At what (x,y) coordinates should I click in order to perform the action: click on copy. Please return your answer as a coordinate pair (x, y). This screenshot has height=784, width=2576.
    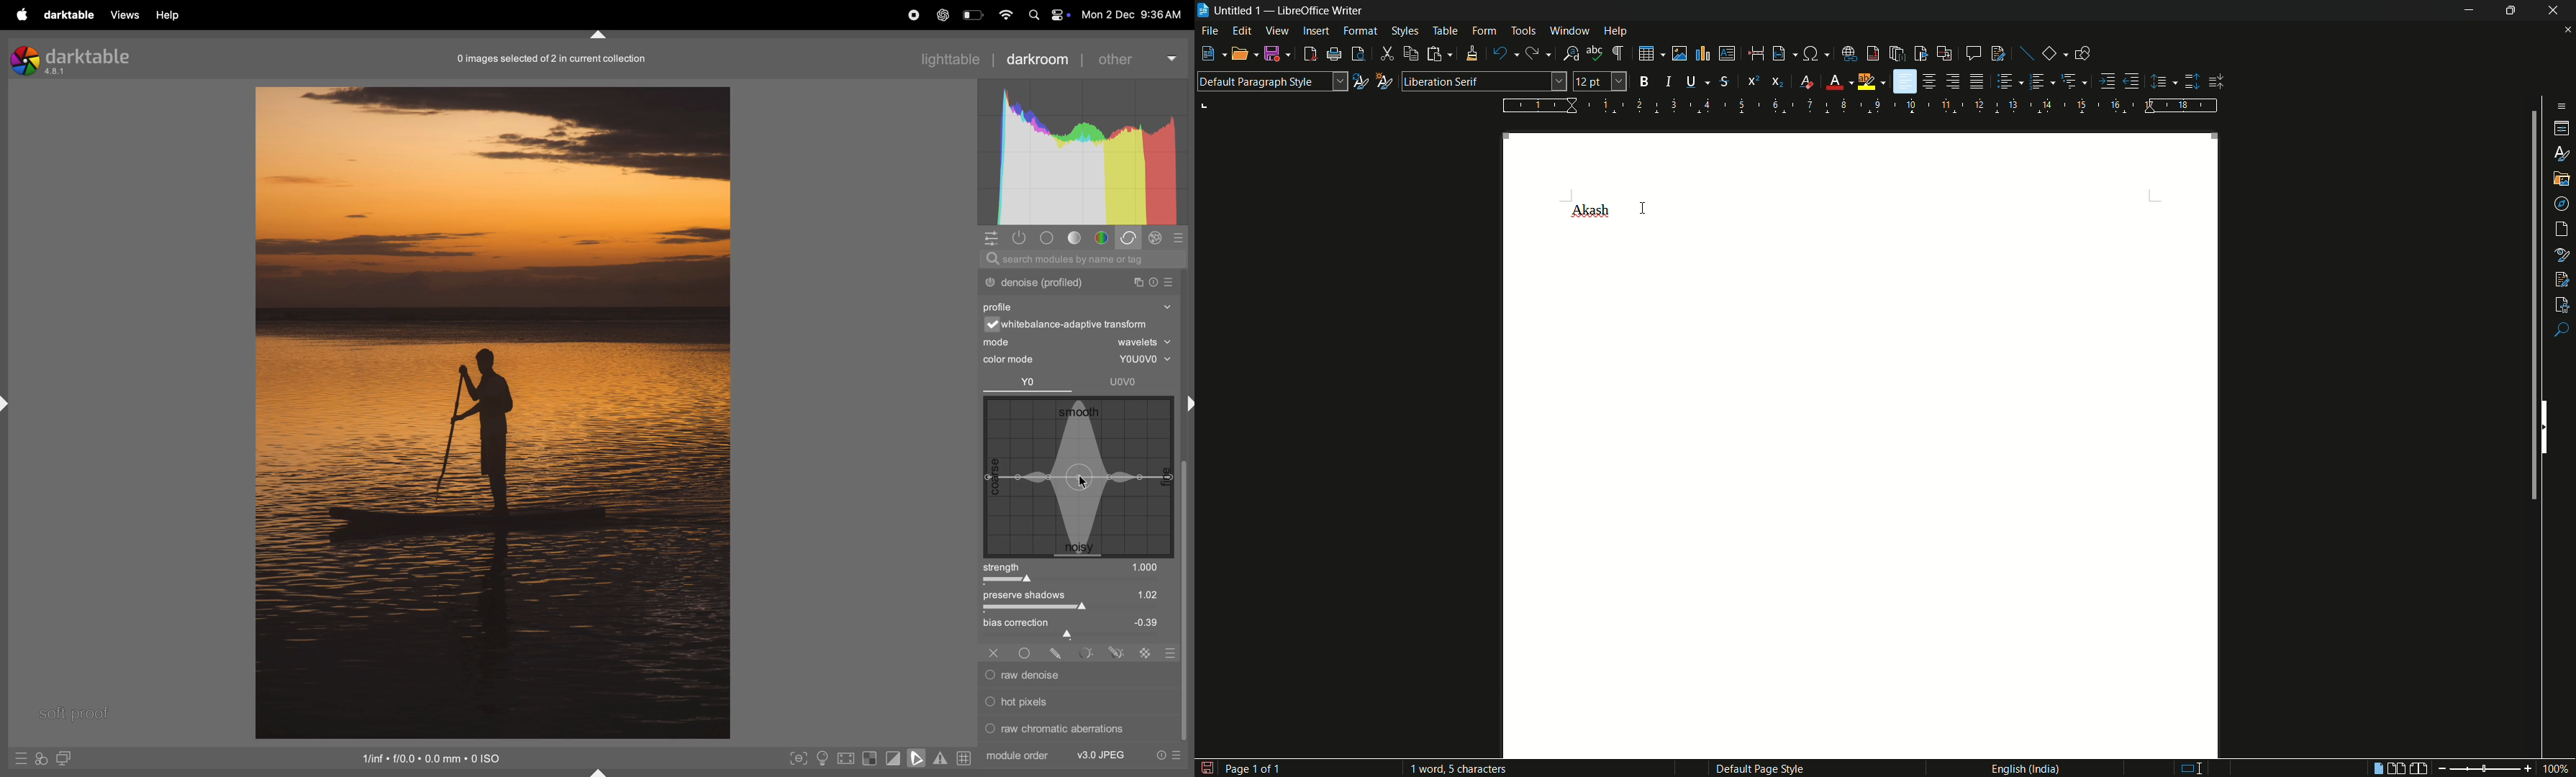
    Looking at the image, I should click on (1411, 54).